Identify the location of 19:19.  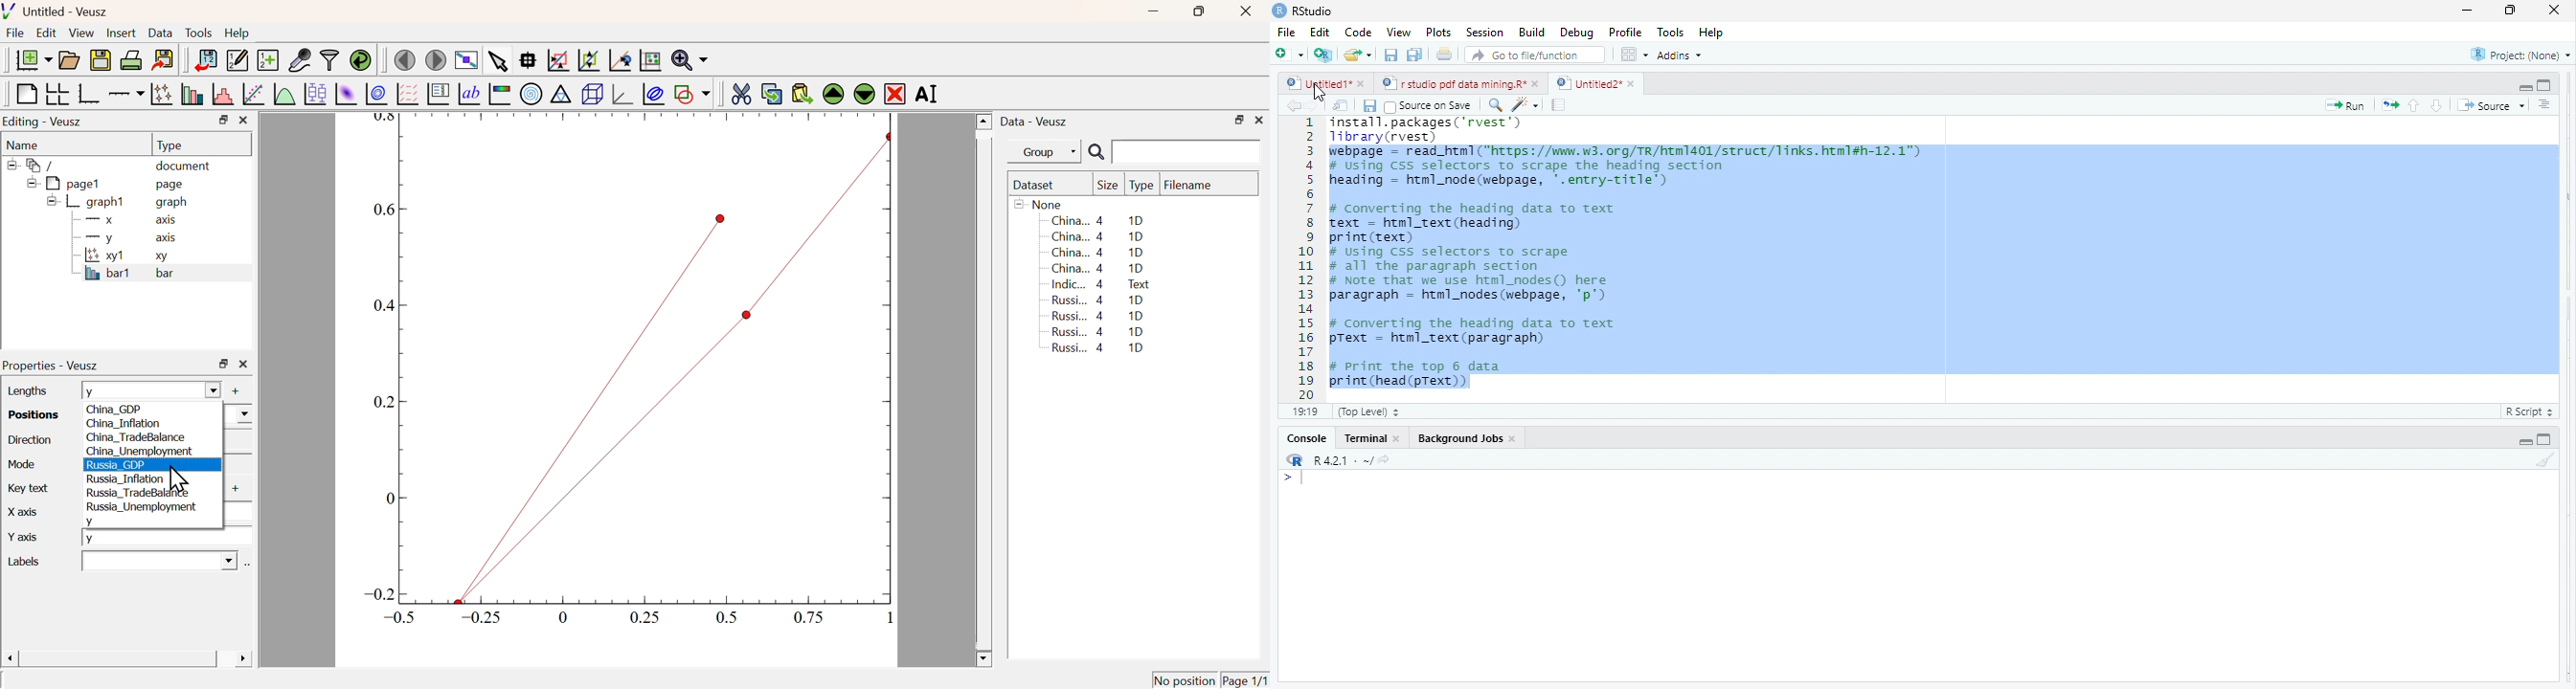
(1305, 411).